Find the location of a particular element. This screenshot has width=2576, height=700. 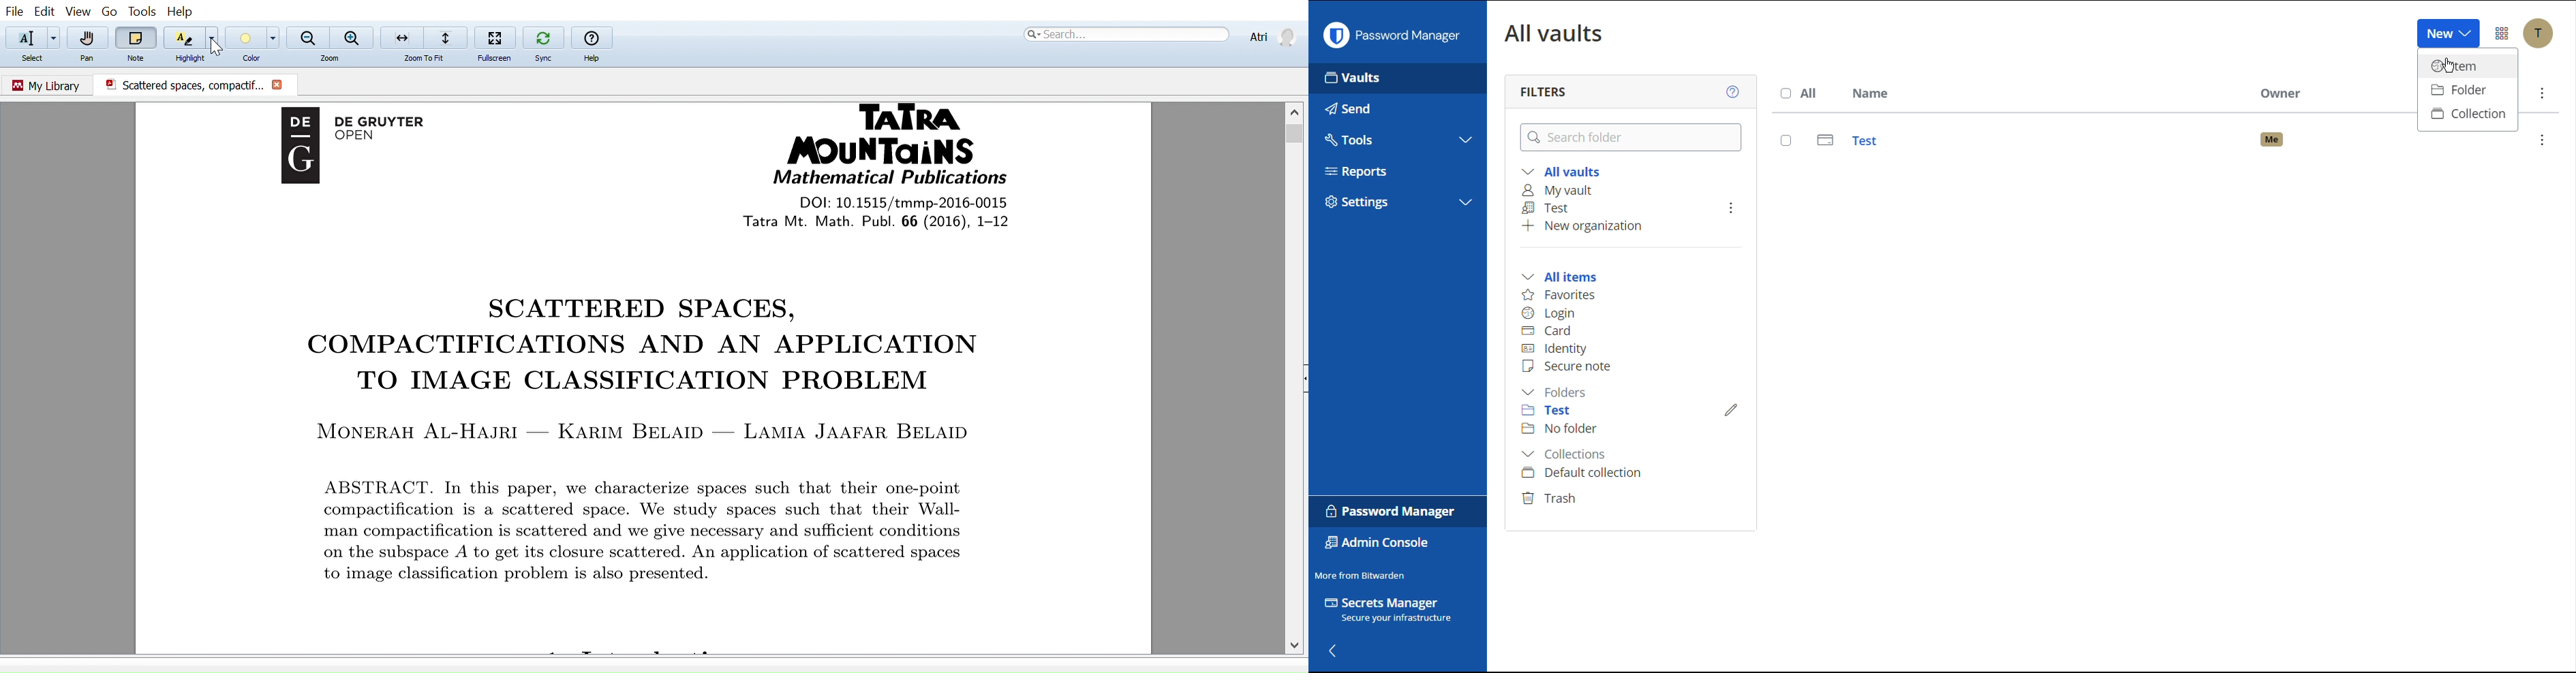

Go to my library is located at coordinates (48, 84).